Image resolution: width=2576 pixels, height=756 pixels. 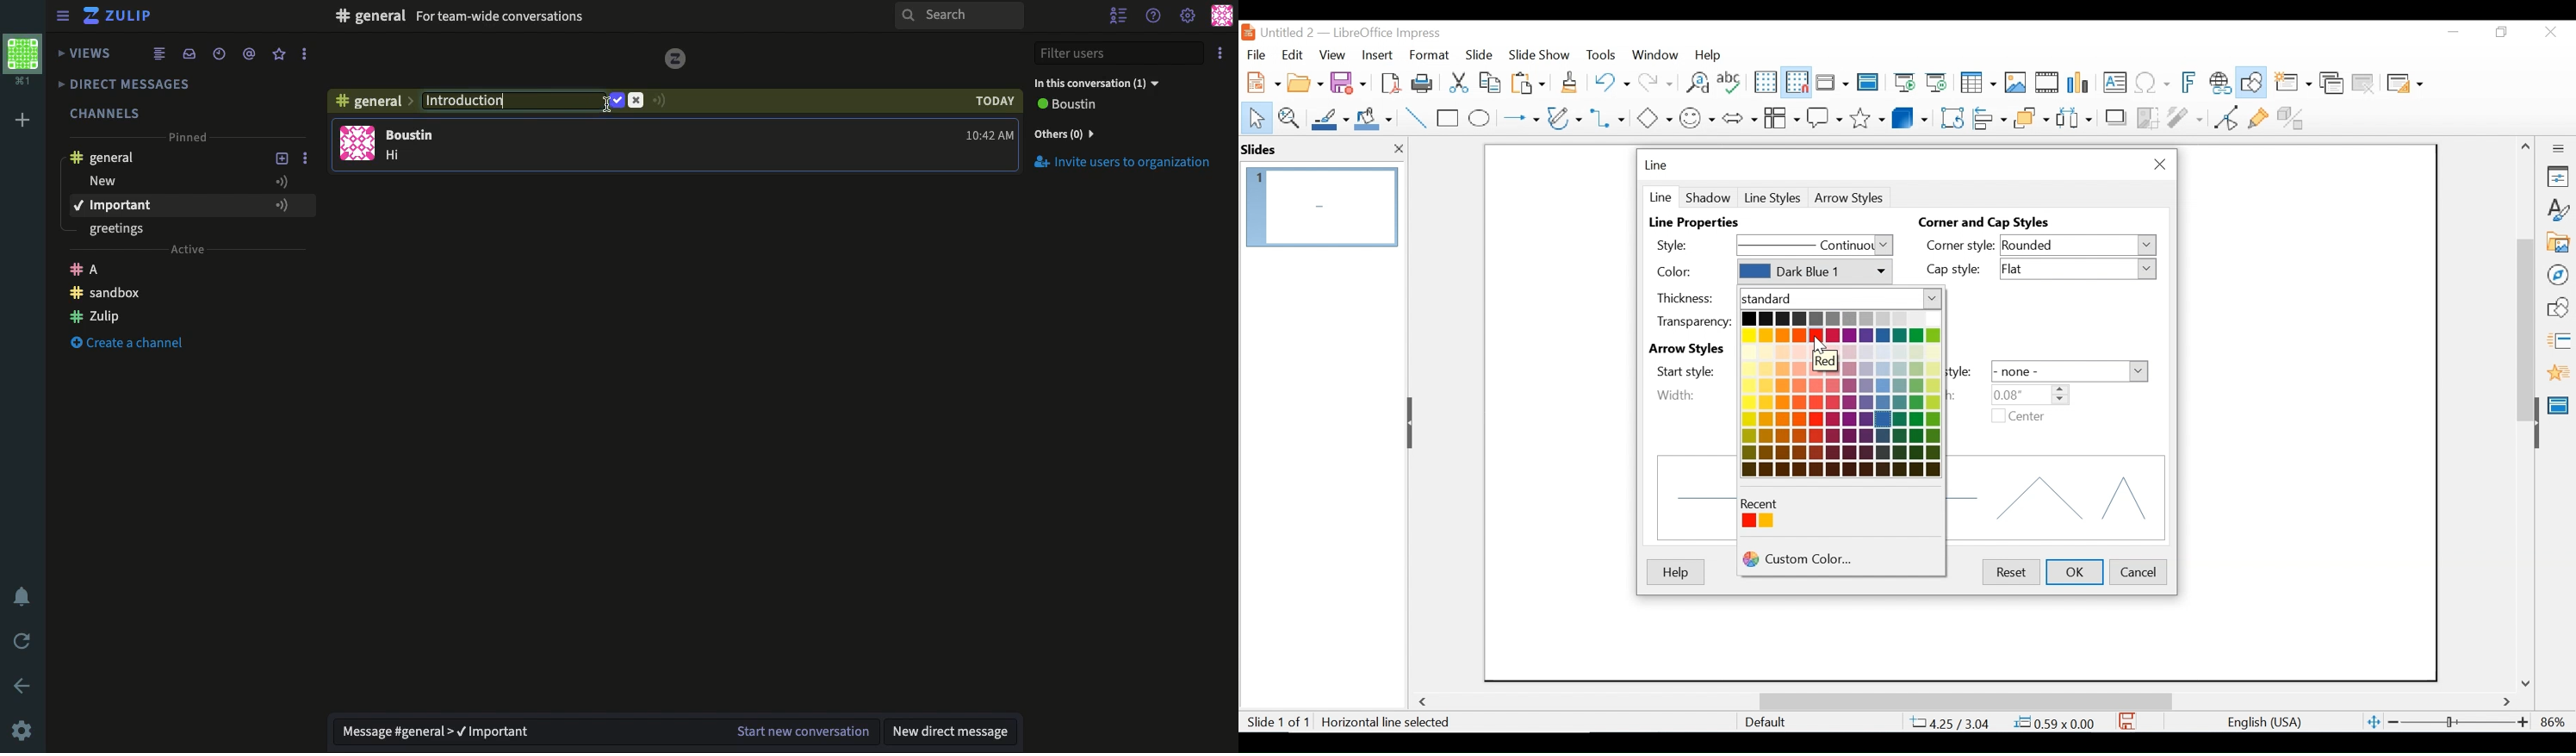 I want to click on Edit, so click(x=1291, y=55).